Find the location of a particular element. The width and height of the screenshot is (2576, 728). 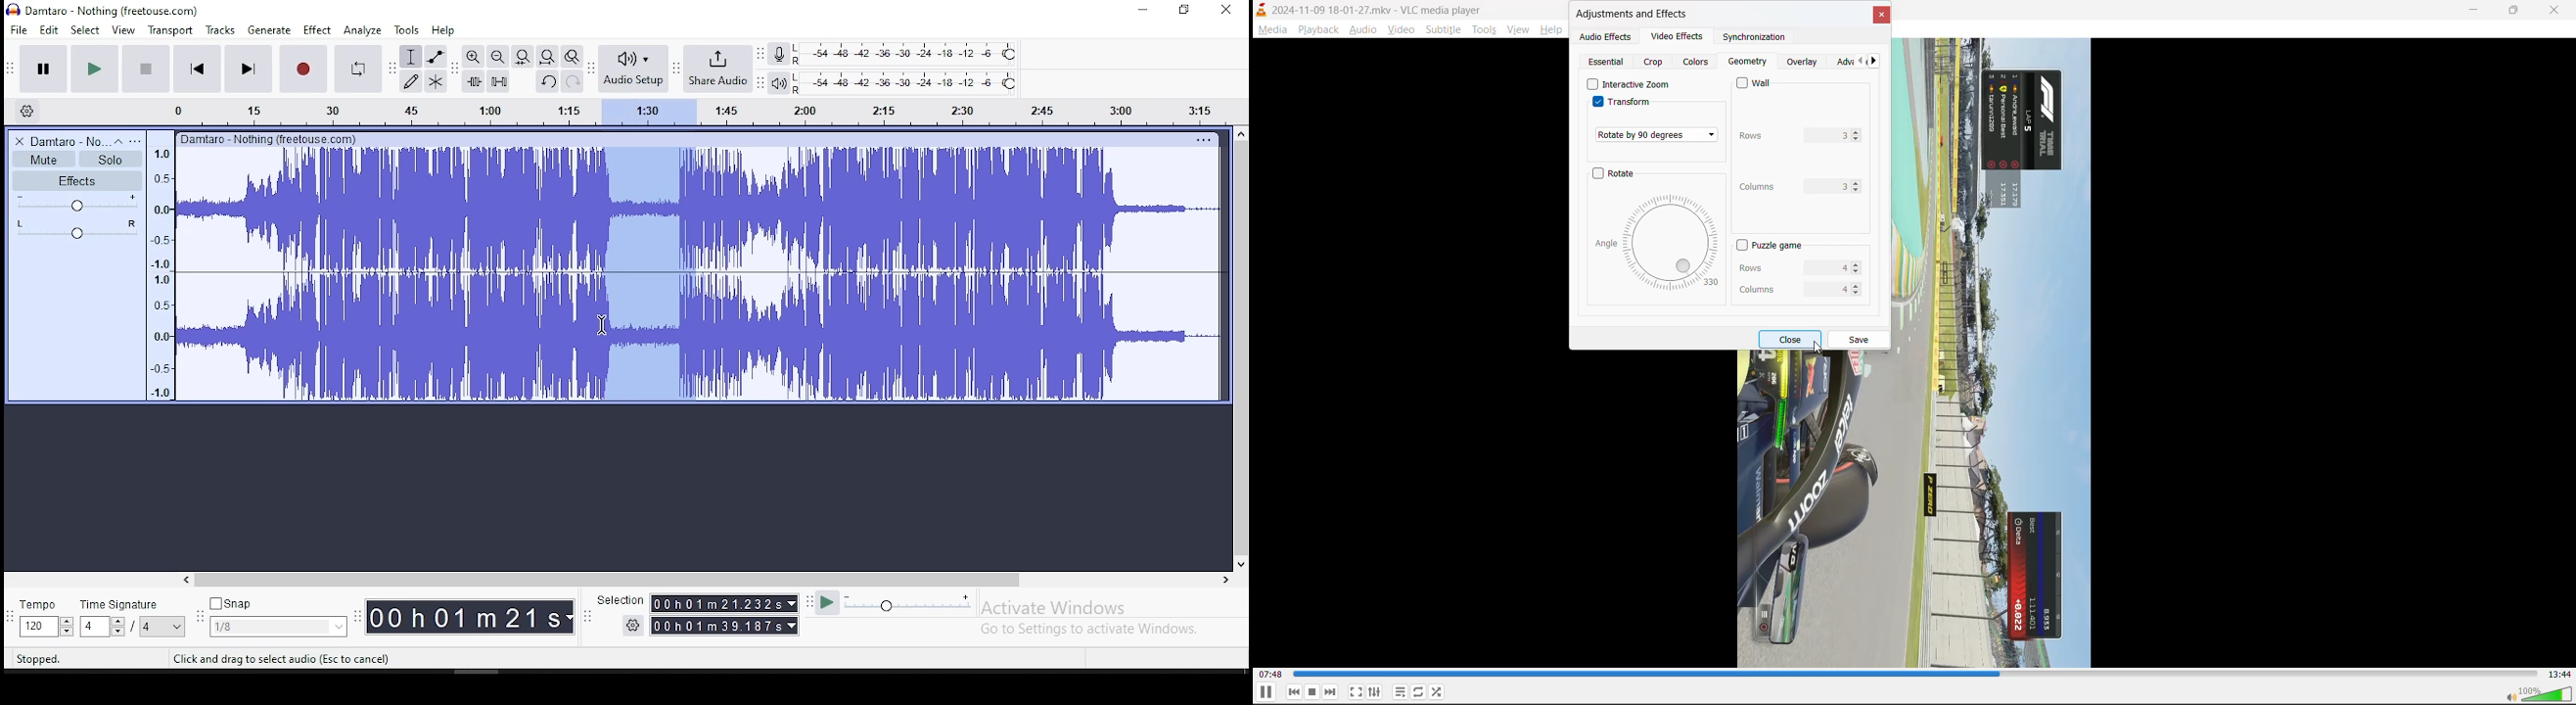

horizontal scroll bar is located at coordinates (705, 580).